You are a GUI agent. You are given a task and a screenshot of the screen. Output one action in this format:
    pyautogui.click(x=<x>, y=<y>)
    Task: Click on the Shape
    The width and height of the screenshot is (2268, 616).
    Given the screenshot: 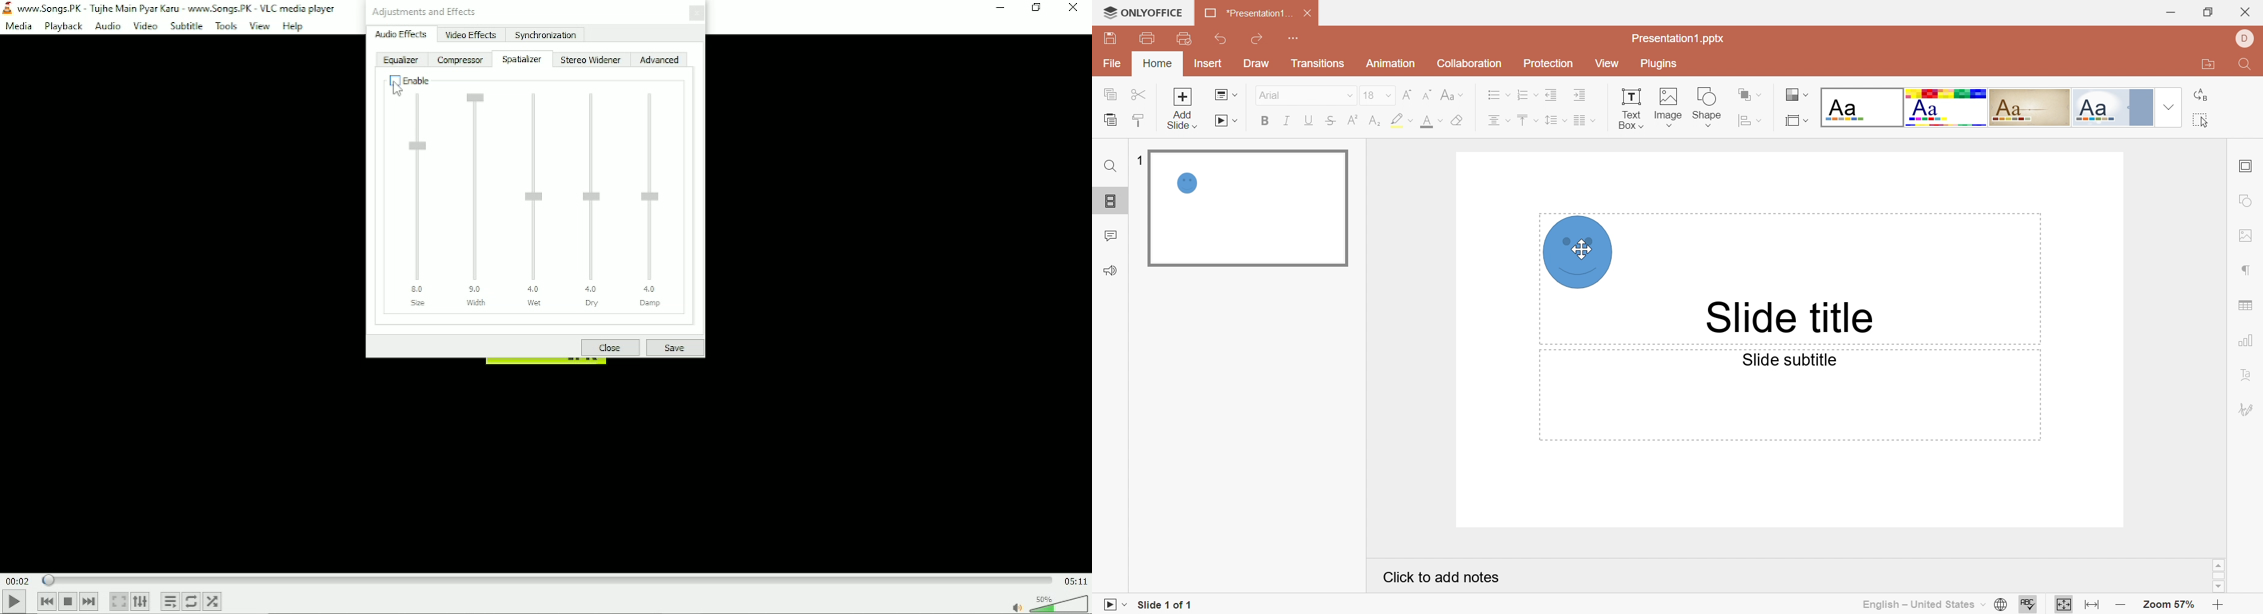 What is the action you would take?
    pyautogui.click(x=1581, y=255)
    